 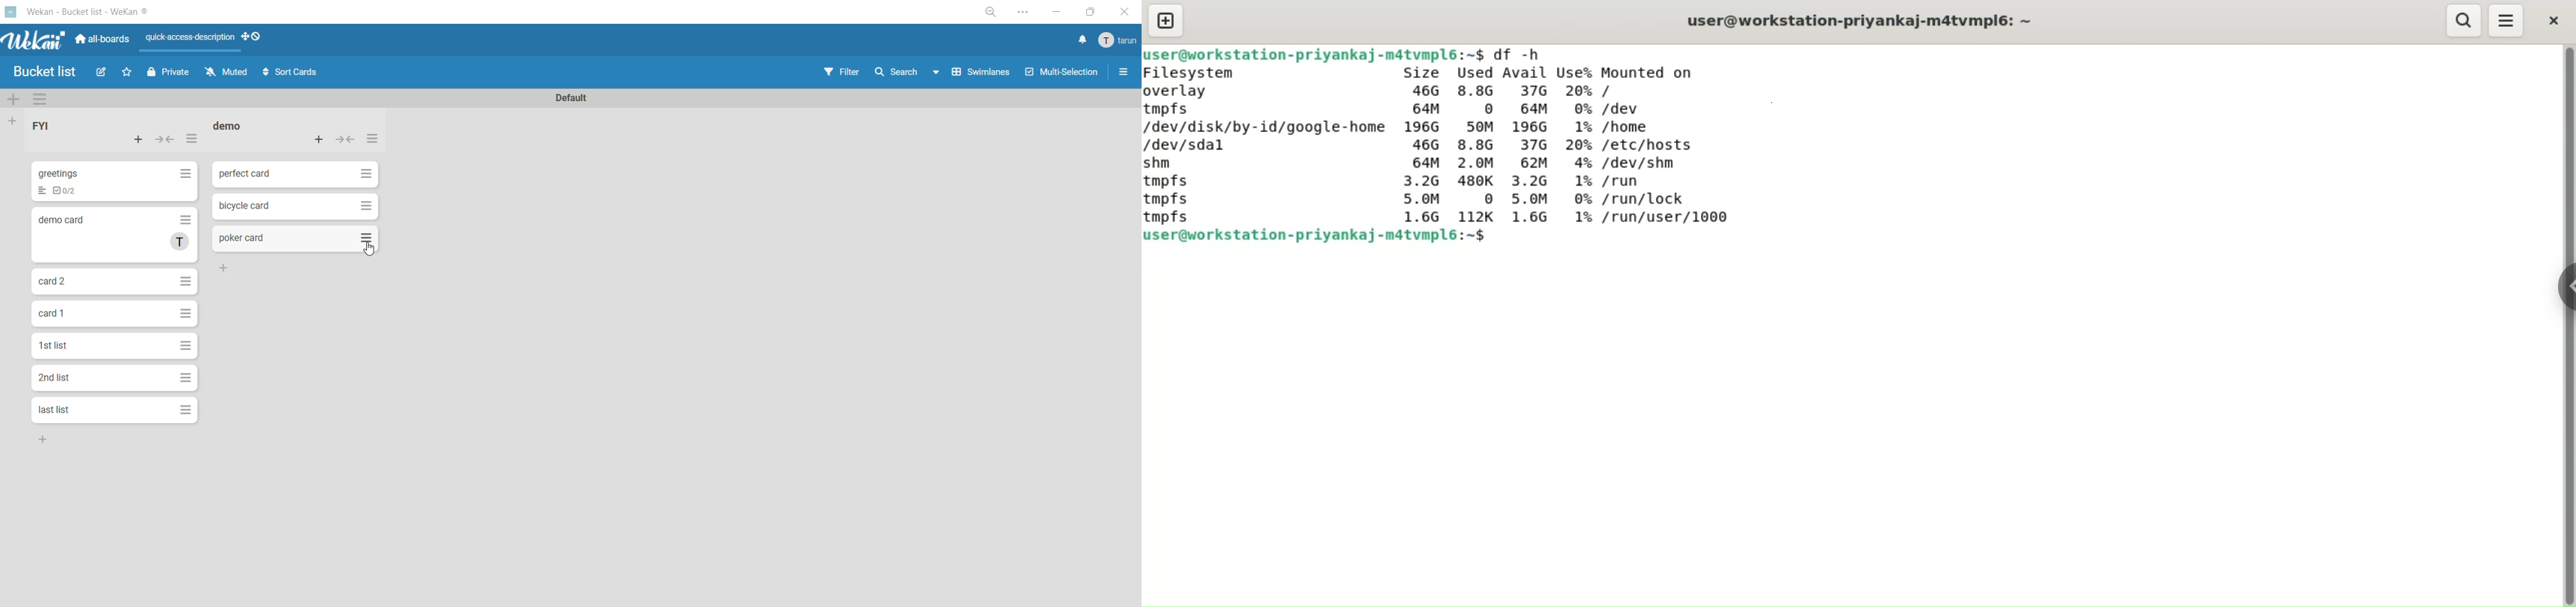 I want to click on df -h, so click(x=1521, y=54).